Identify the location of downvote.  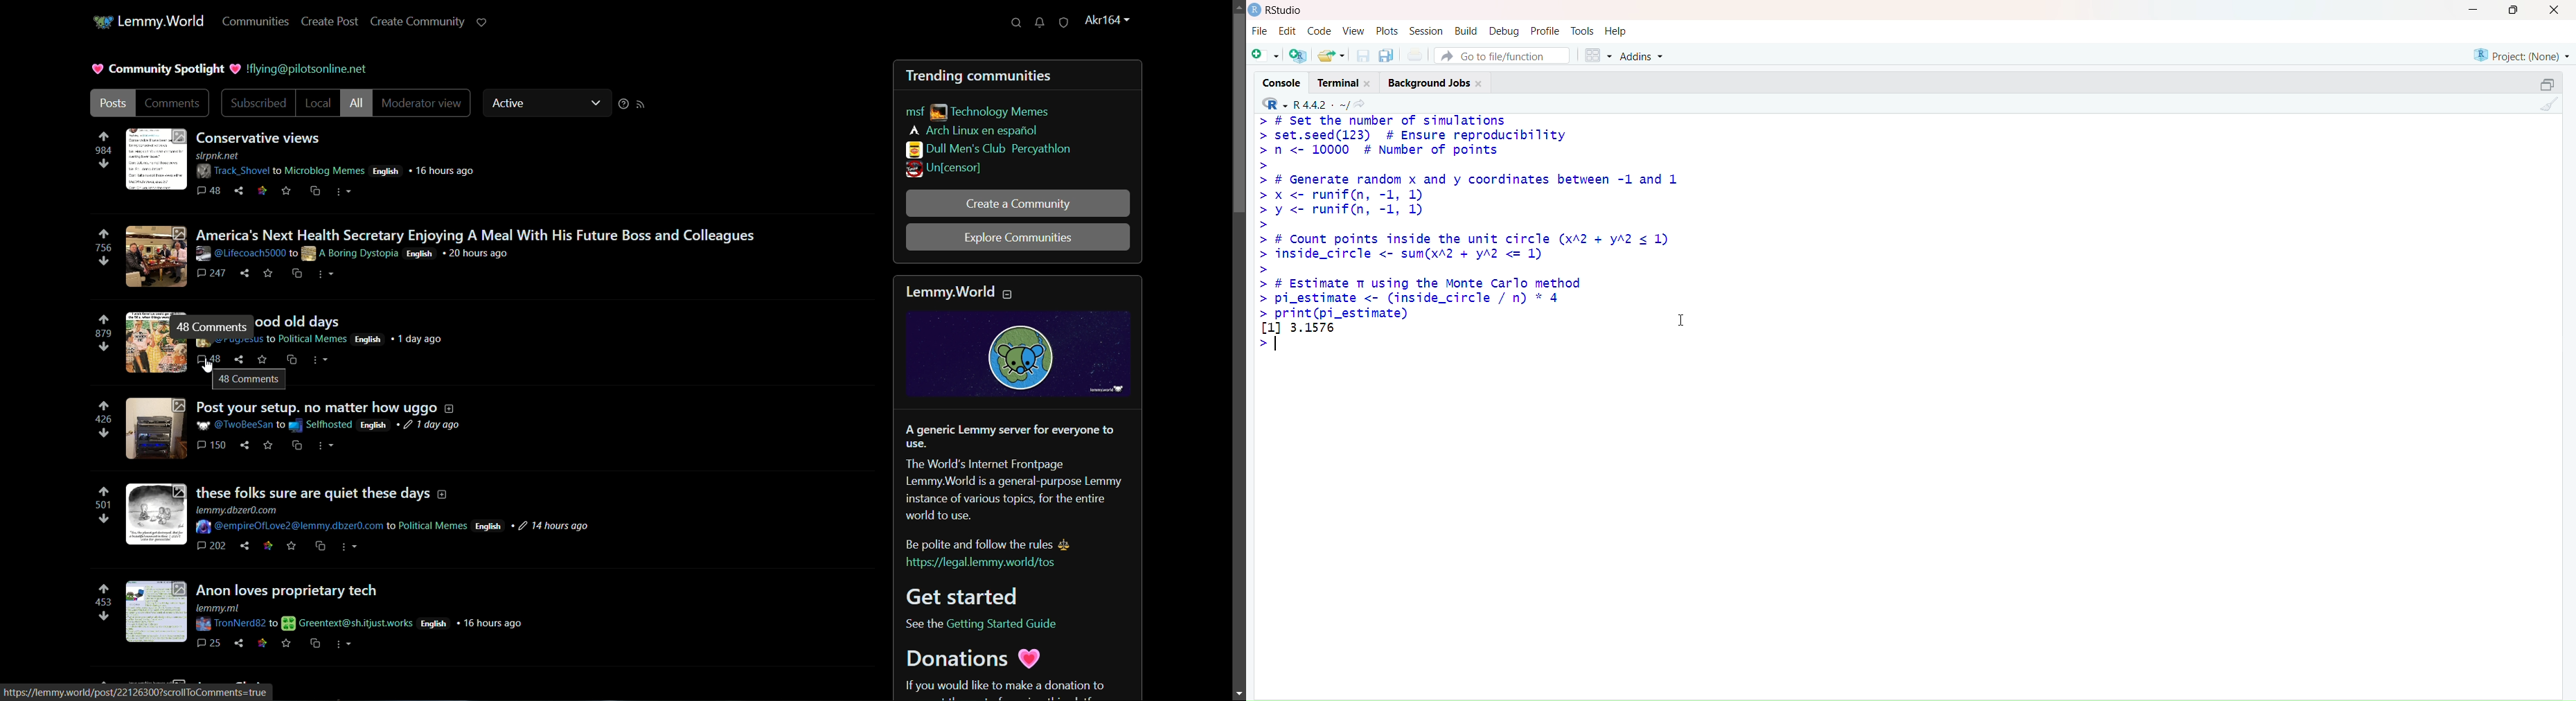
(104, 617).